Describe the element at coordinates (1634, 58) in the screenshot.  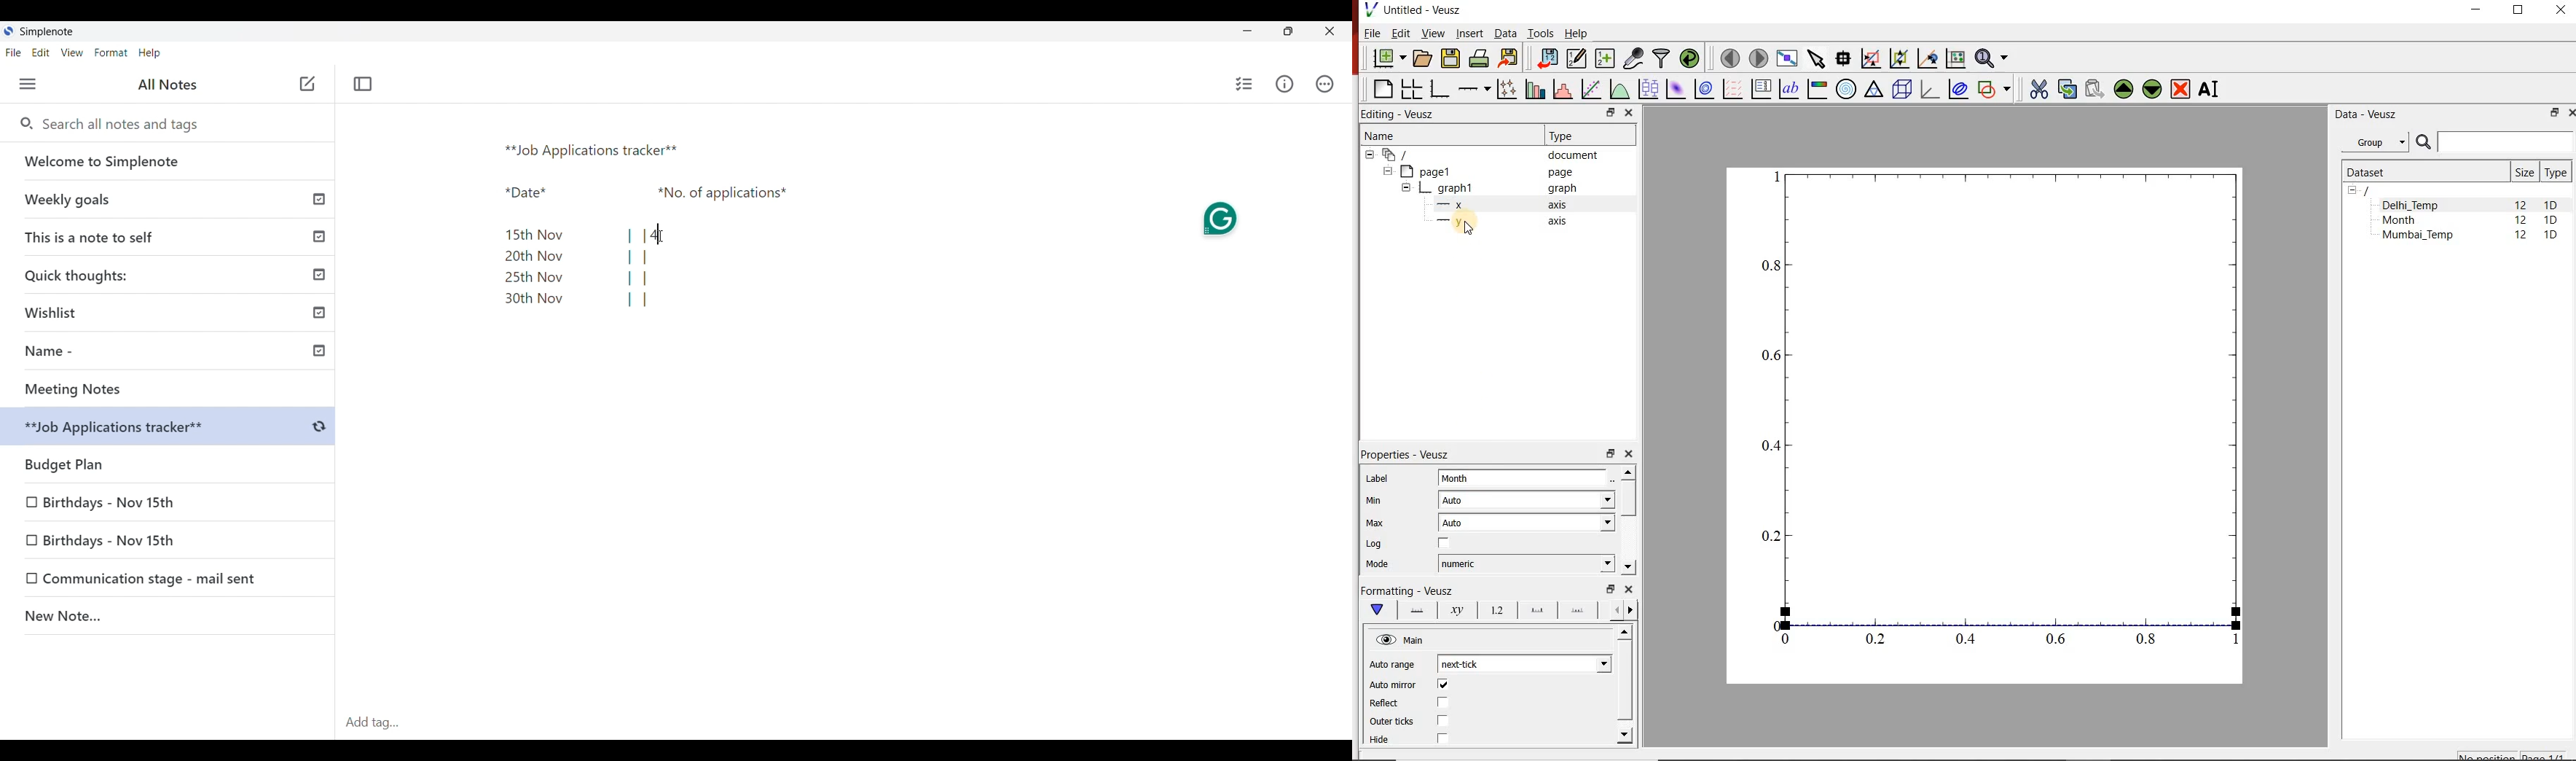
I see `capture remote data` at that location.